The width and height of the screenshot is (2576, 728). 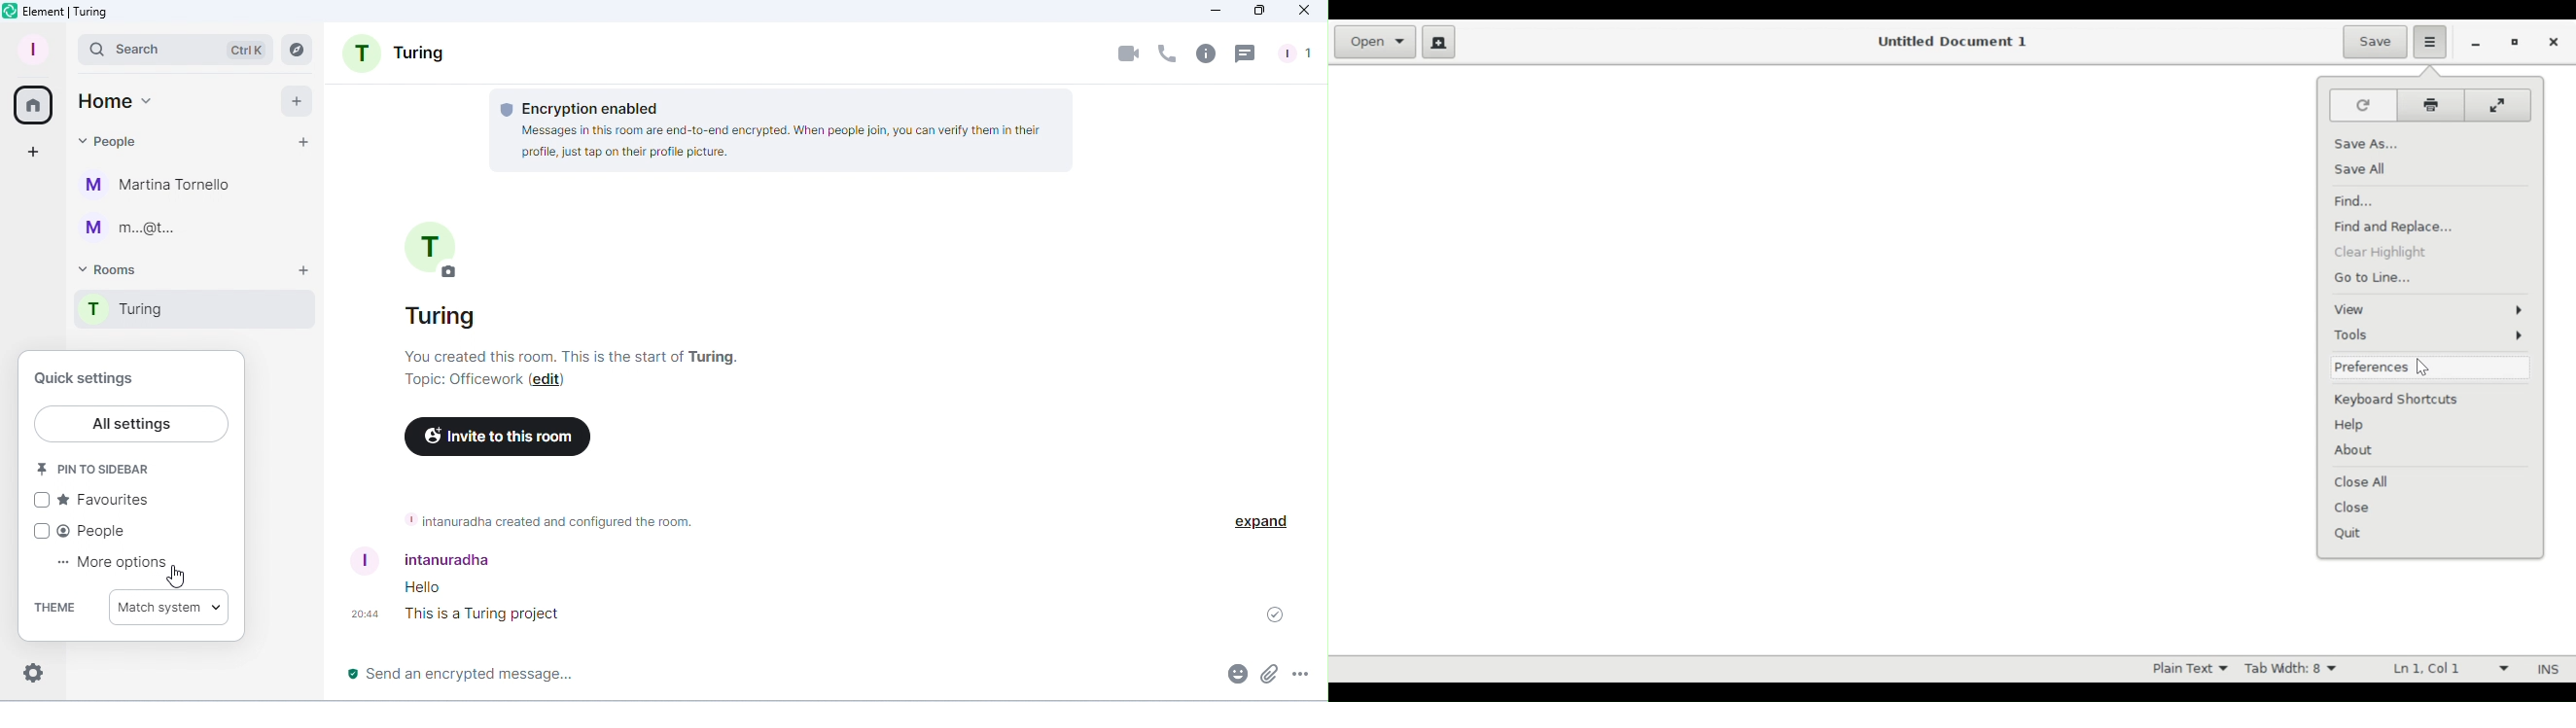 What do you see at coordinates (1245, 54) in the screenshot?
I see `Threads` at bounding box center [1245, 54].